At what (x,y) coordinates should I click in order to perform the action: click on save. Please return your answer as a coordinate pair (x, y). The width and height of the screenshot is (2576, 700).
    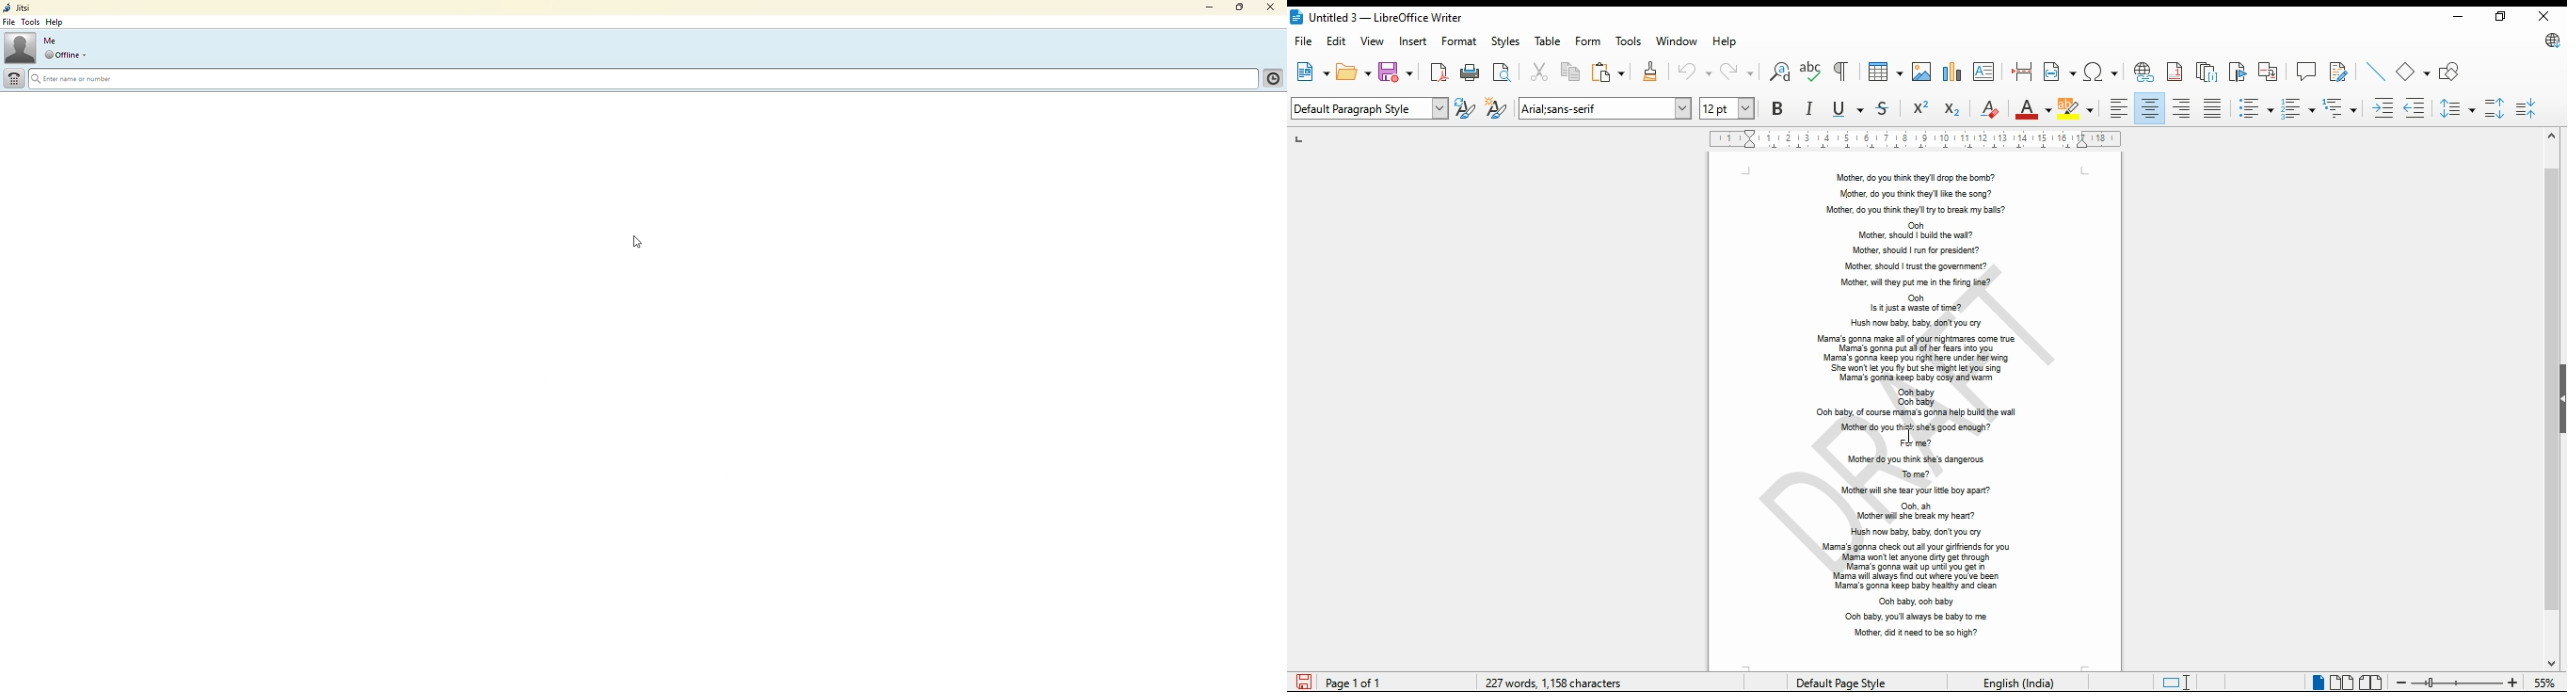
    Looking at the image, I should click on (1397, 71).